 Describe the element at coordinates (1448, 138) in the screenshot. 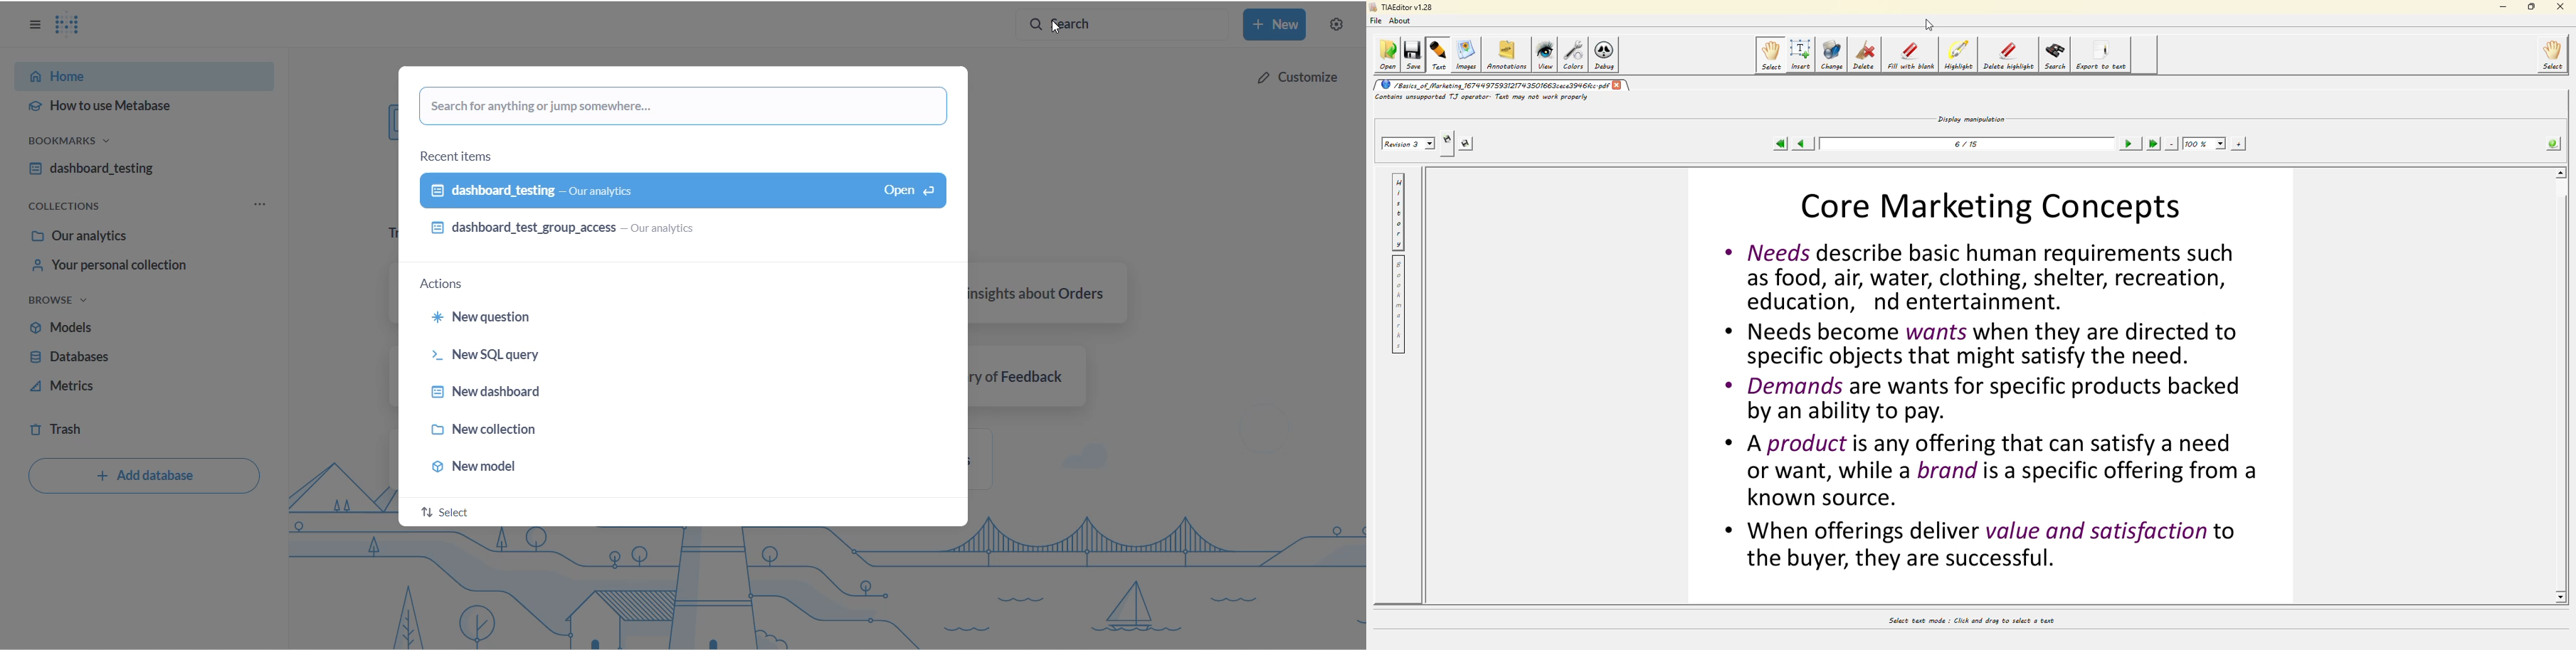

I see `create new revision` at that location.